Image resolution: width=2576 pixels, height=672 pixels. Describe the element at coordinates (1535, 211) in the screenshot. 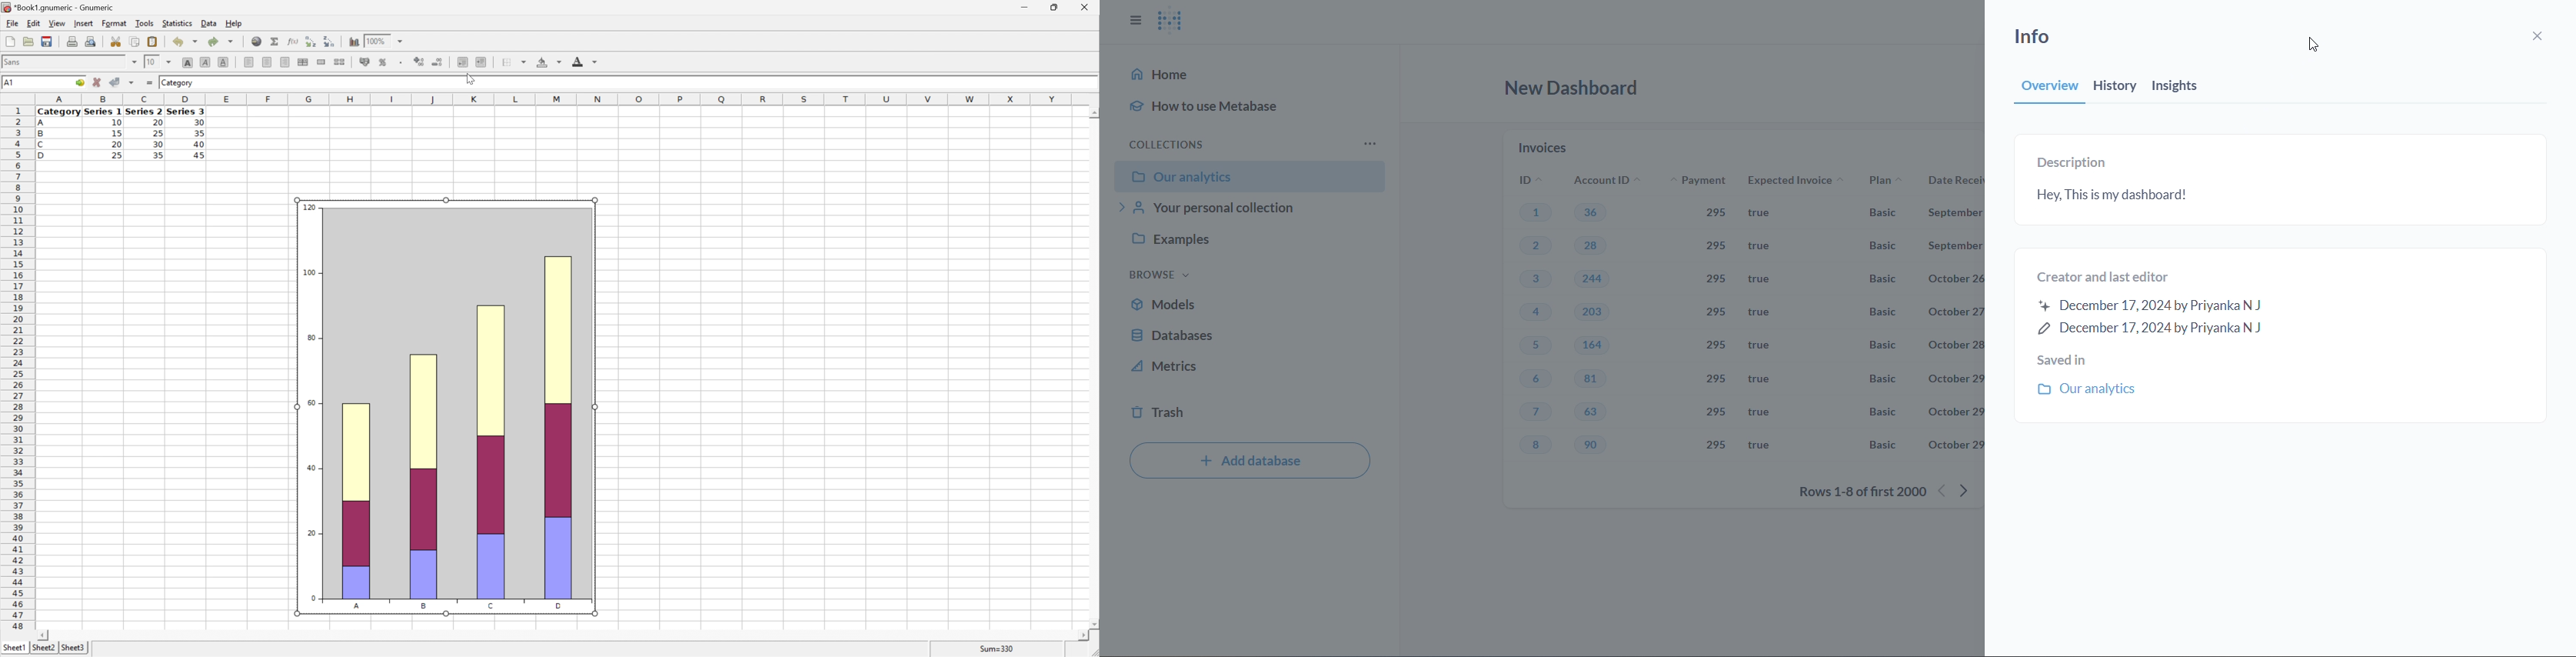

I see `1` at that location.